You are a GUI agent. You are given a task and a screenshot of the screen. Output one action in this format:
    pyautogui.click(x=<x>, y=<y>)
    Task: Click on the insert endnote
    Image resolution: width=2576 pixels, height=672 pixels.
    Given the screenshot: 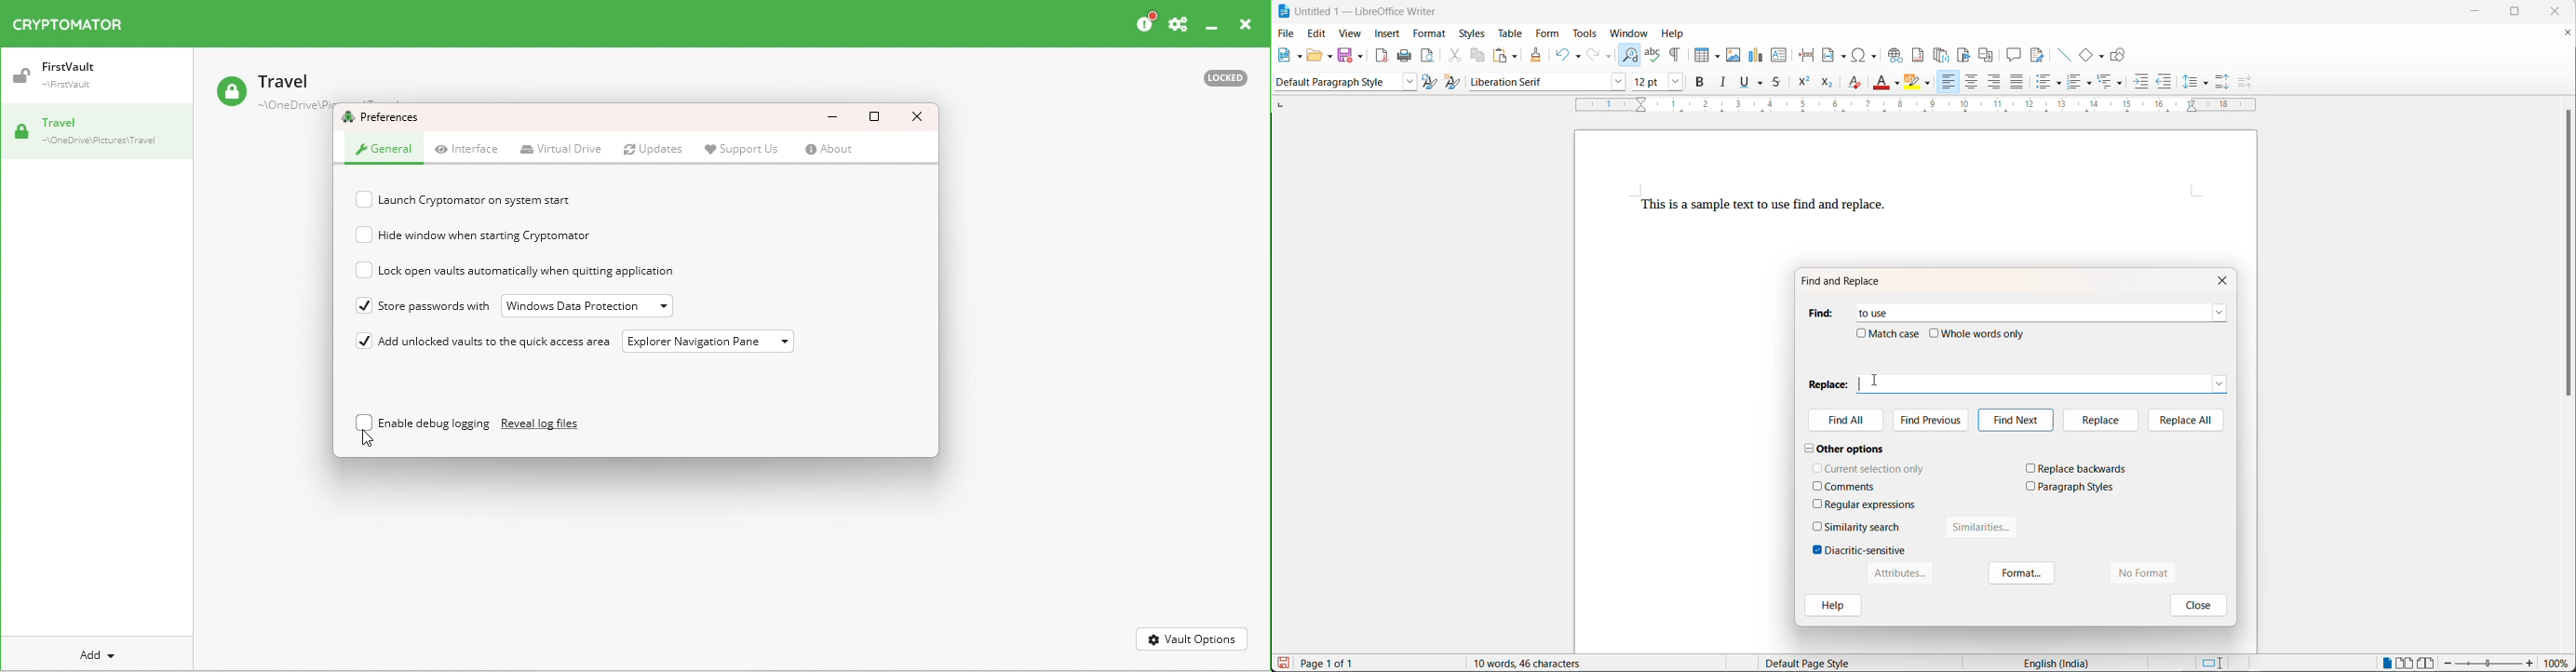 What is the action you would take?
    pyautogui.click(x=1943, y=55)
    